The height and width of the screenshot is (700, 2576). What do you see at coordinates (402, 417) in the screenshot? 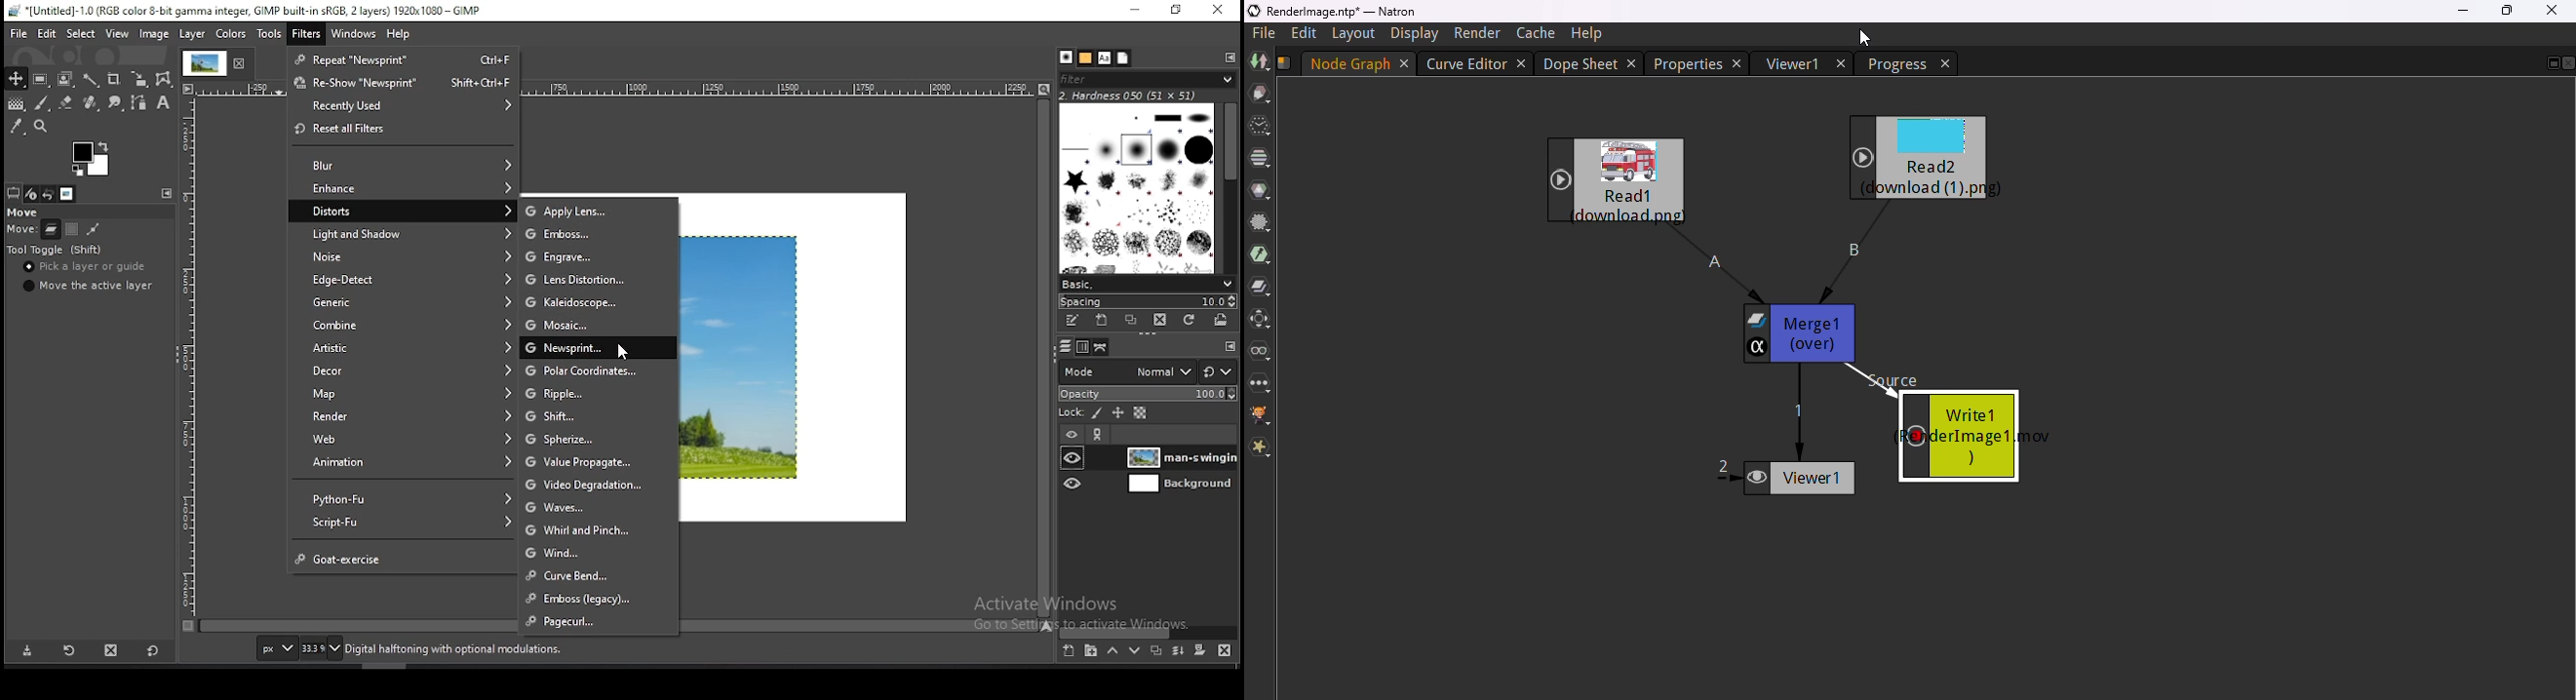
I see `render` at bounding box center [402, 417].